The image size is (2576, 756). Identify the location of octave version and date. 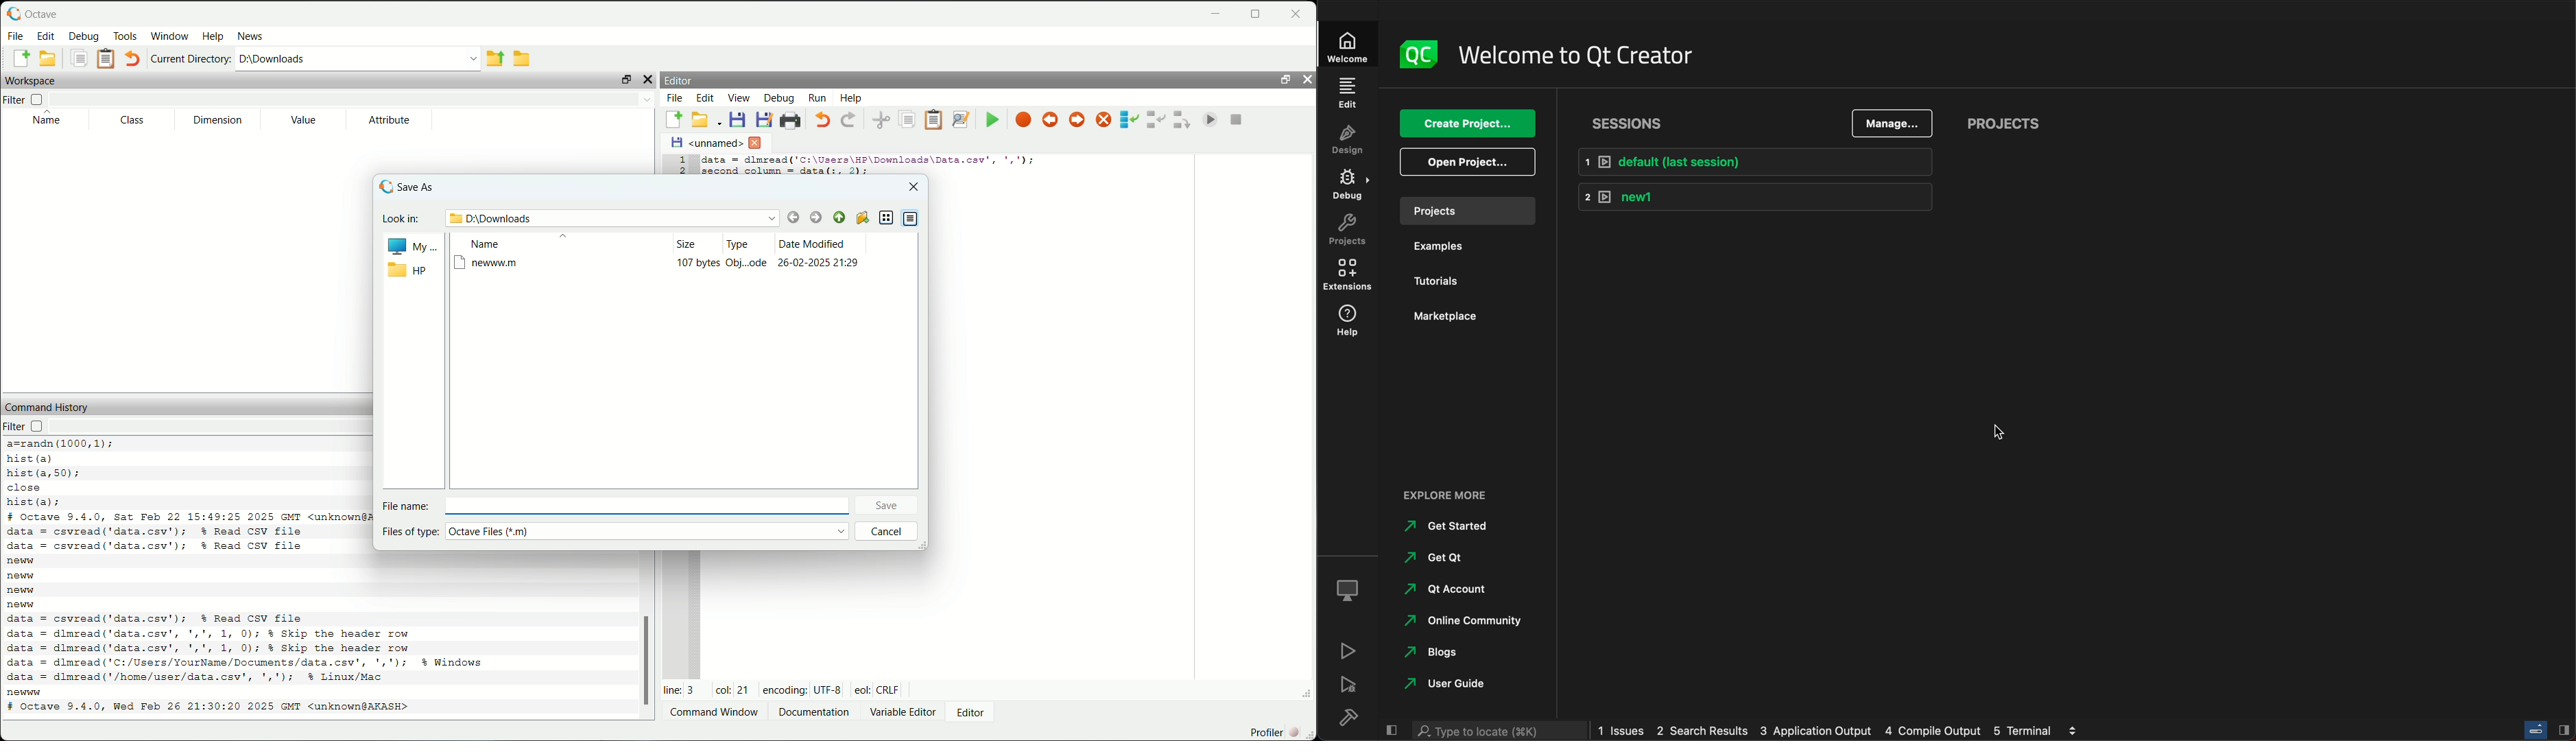
(185, 515).